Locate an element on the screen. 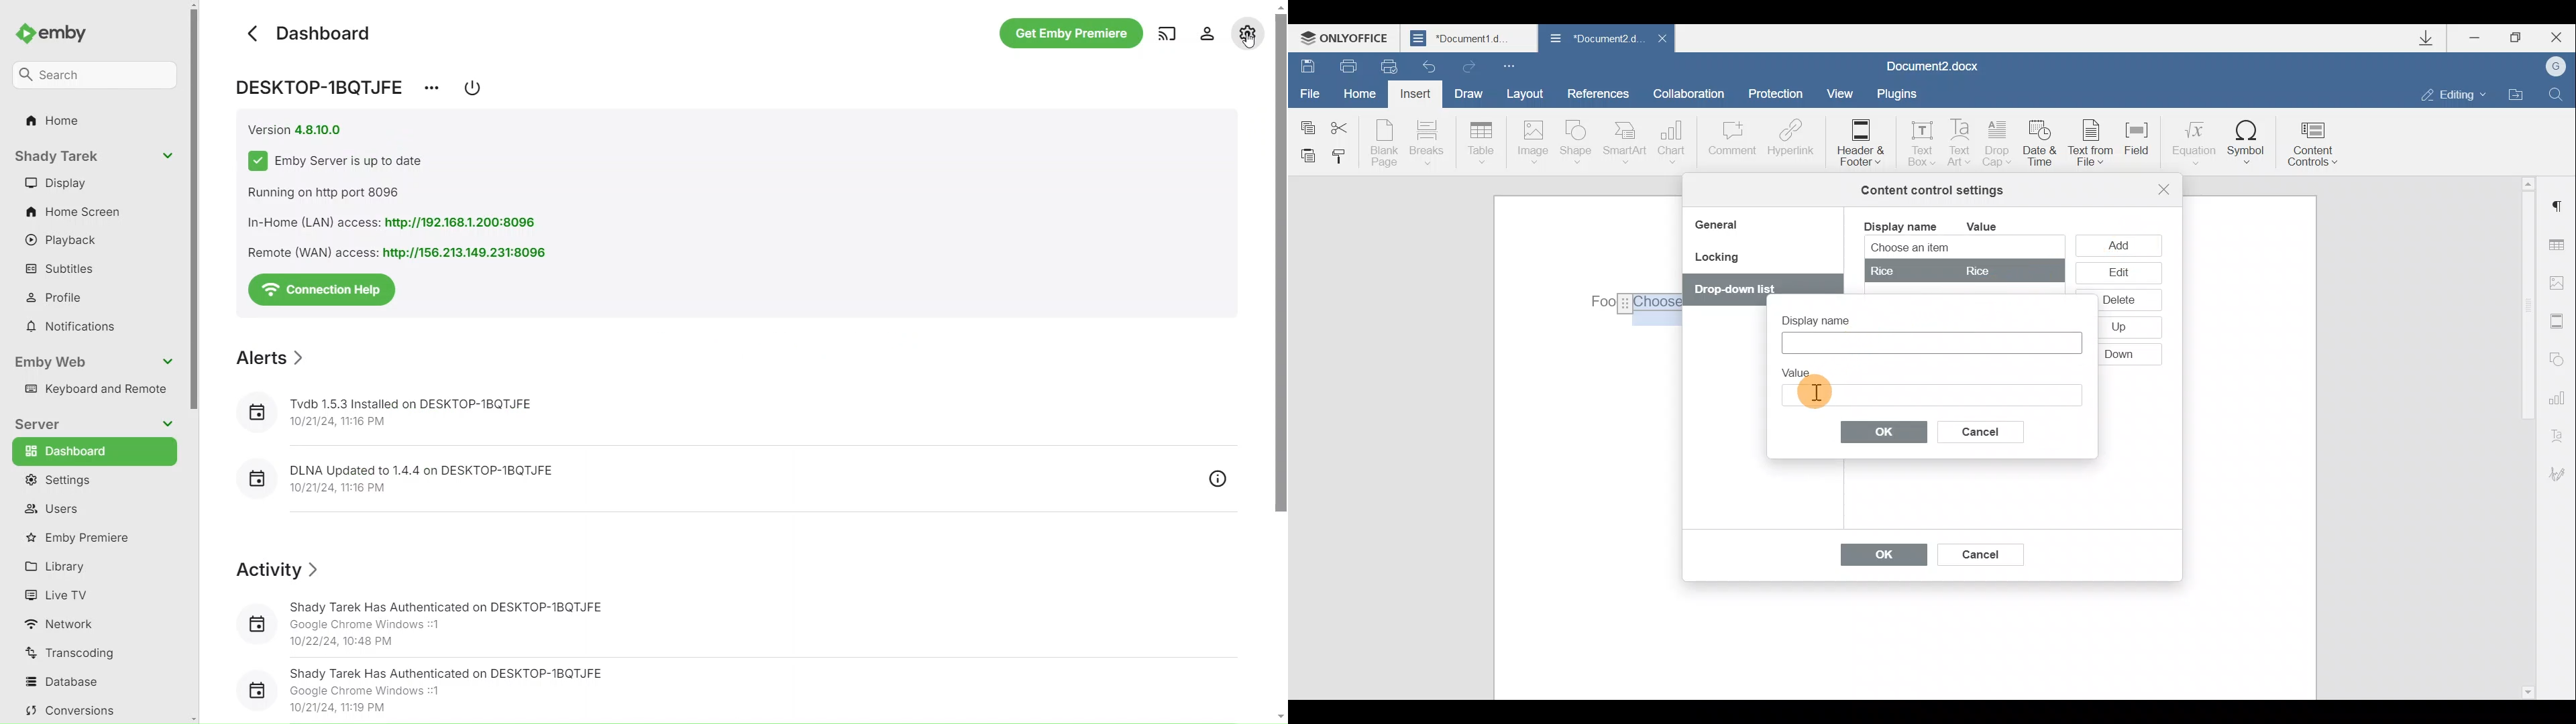 This screenshot has height=728, width=2576.  Home is located at coordinates (54, 121).